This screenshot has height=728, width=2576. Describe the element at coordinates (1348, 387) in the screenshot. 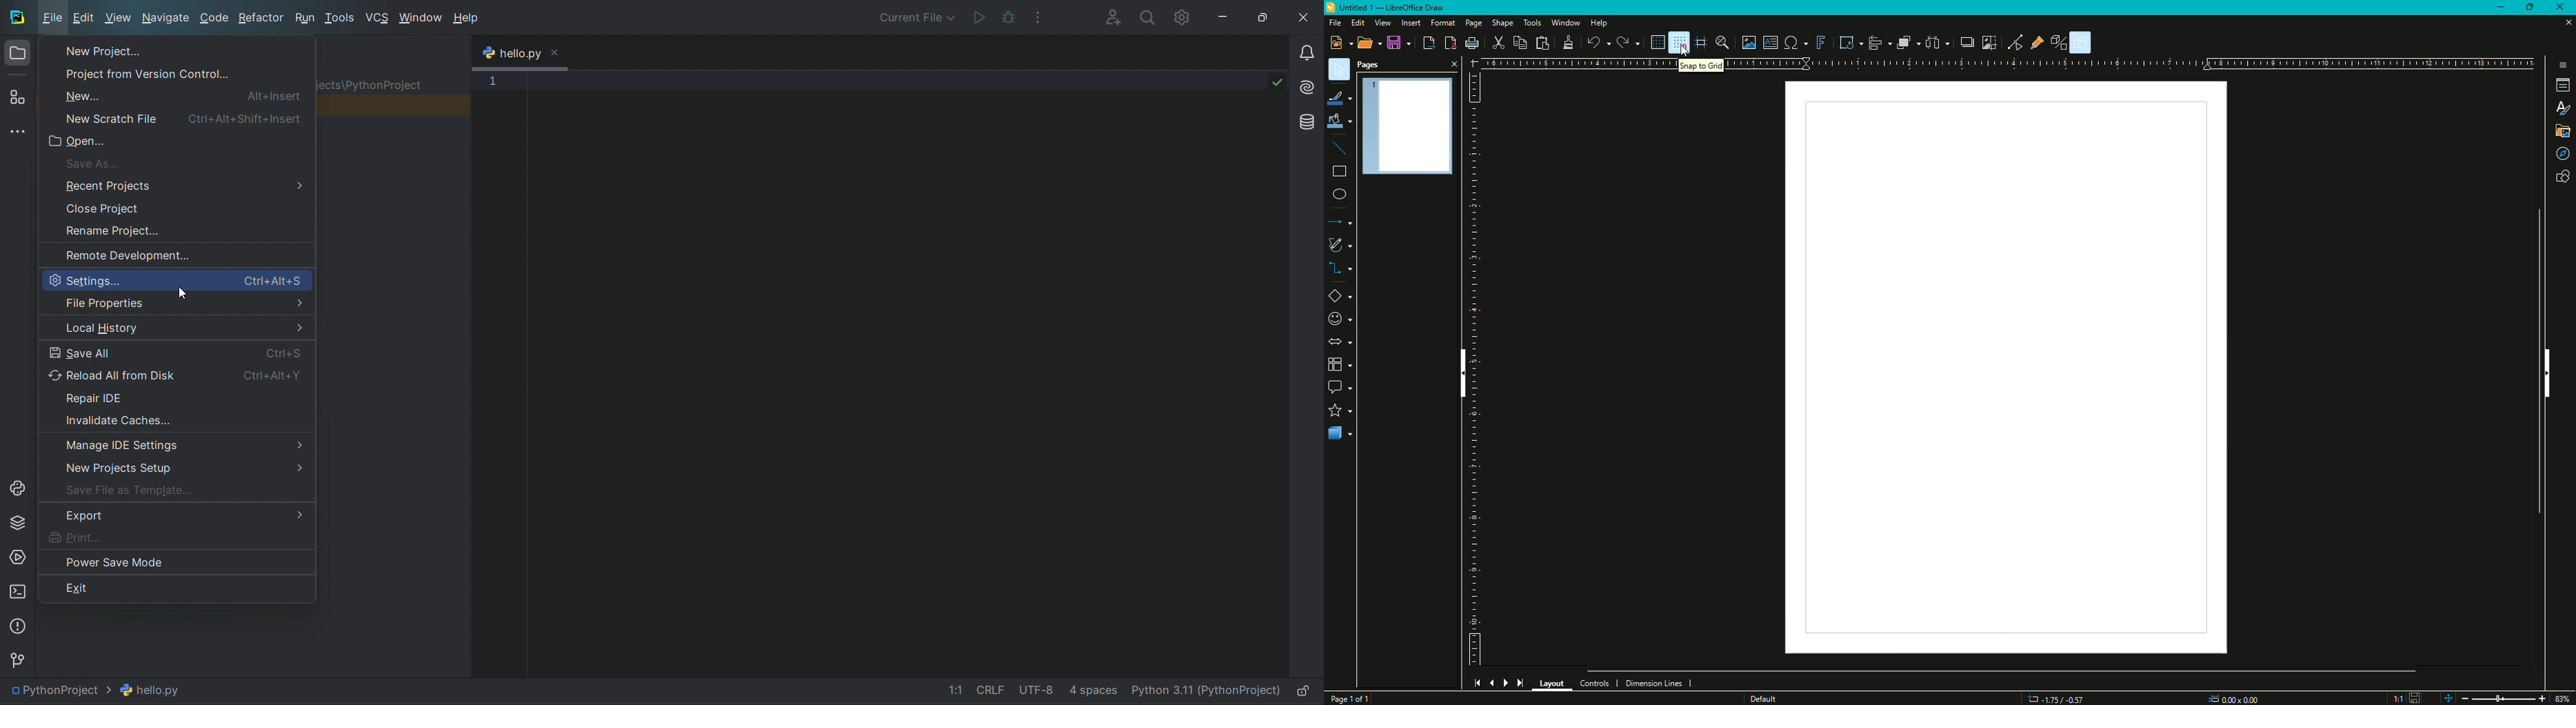

I see `Callout shapes` at that location.